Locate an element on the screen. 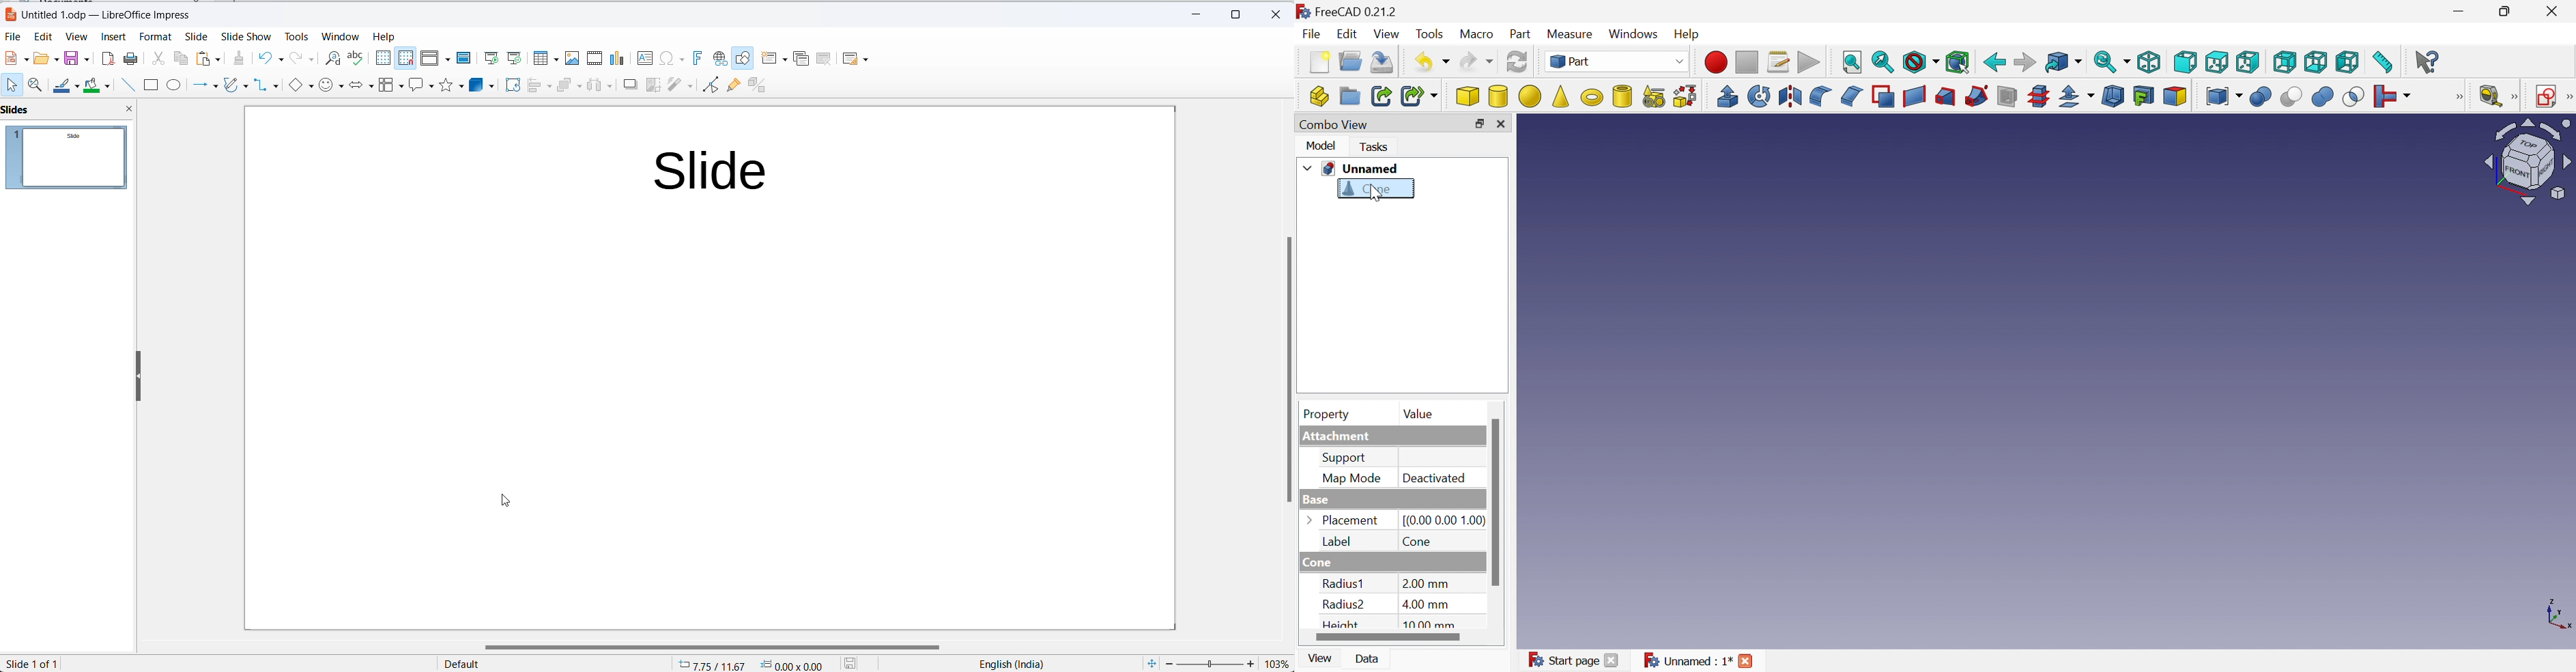 The image size is (2576, 672). Restore down is located at coordinates (1481, 124).